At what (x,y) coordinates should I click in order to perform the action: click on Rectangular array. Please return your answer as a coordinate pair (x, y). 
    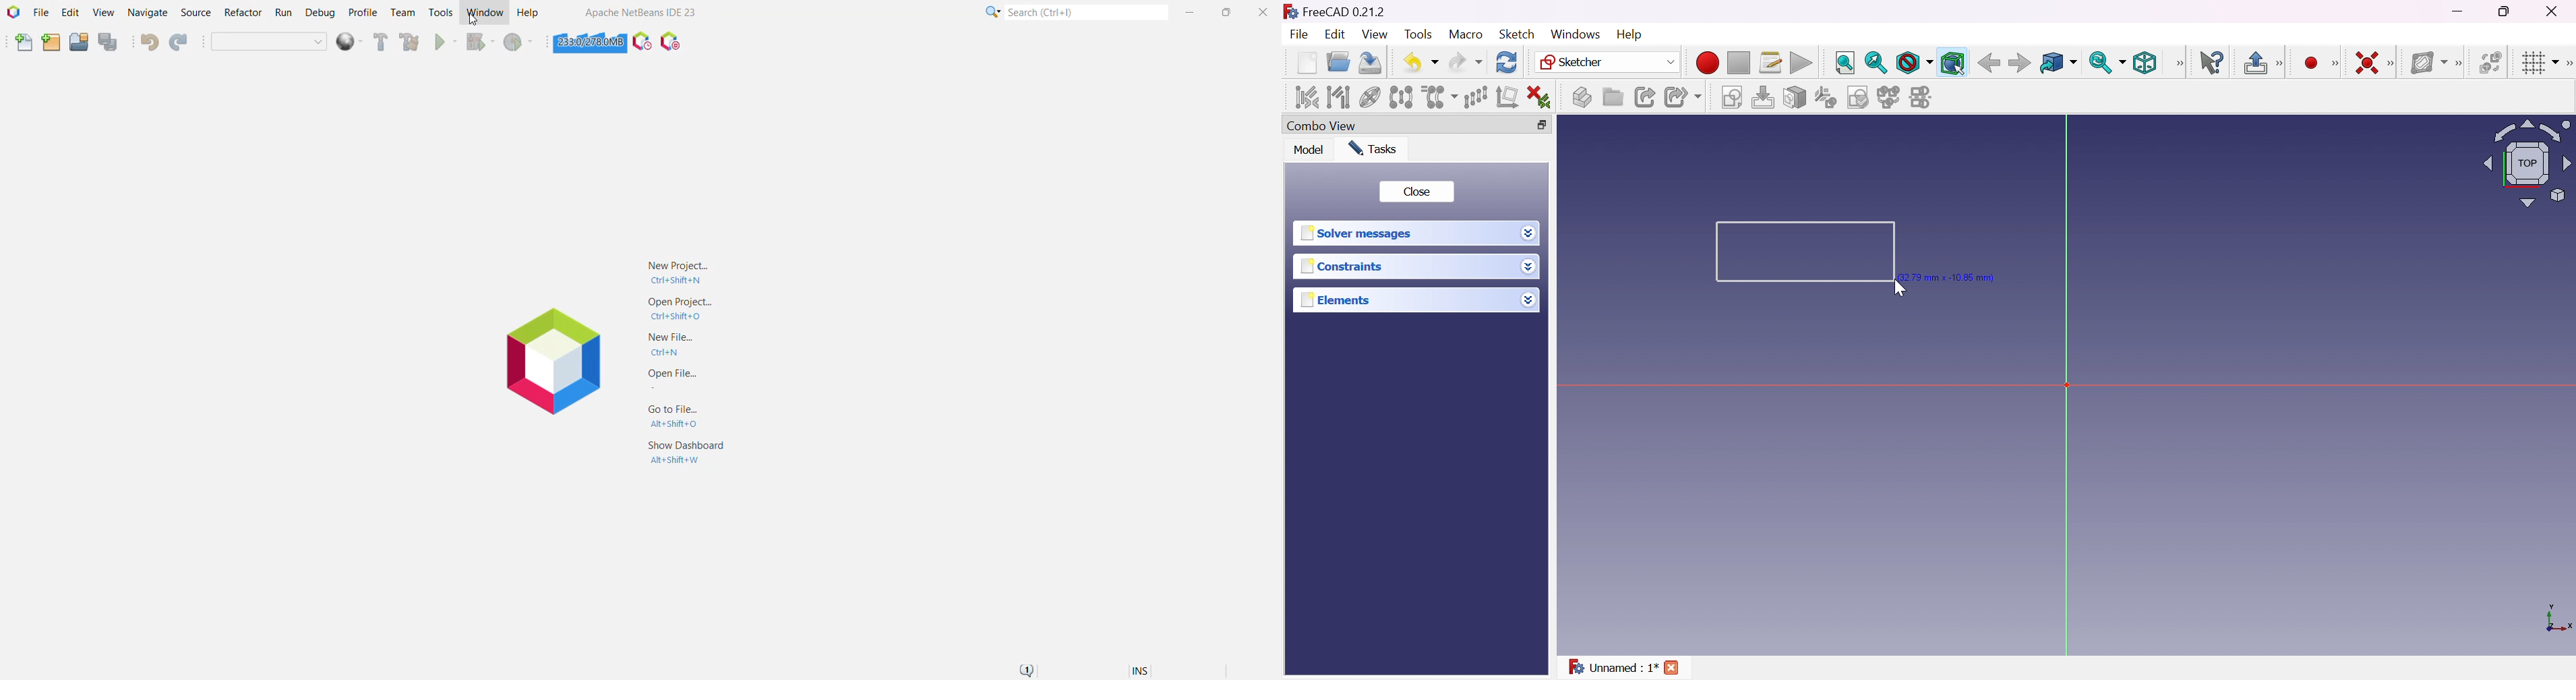
    Looking at the image, I should click on (1475, 98).